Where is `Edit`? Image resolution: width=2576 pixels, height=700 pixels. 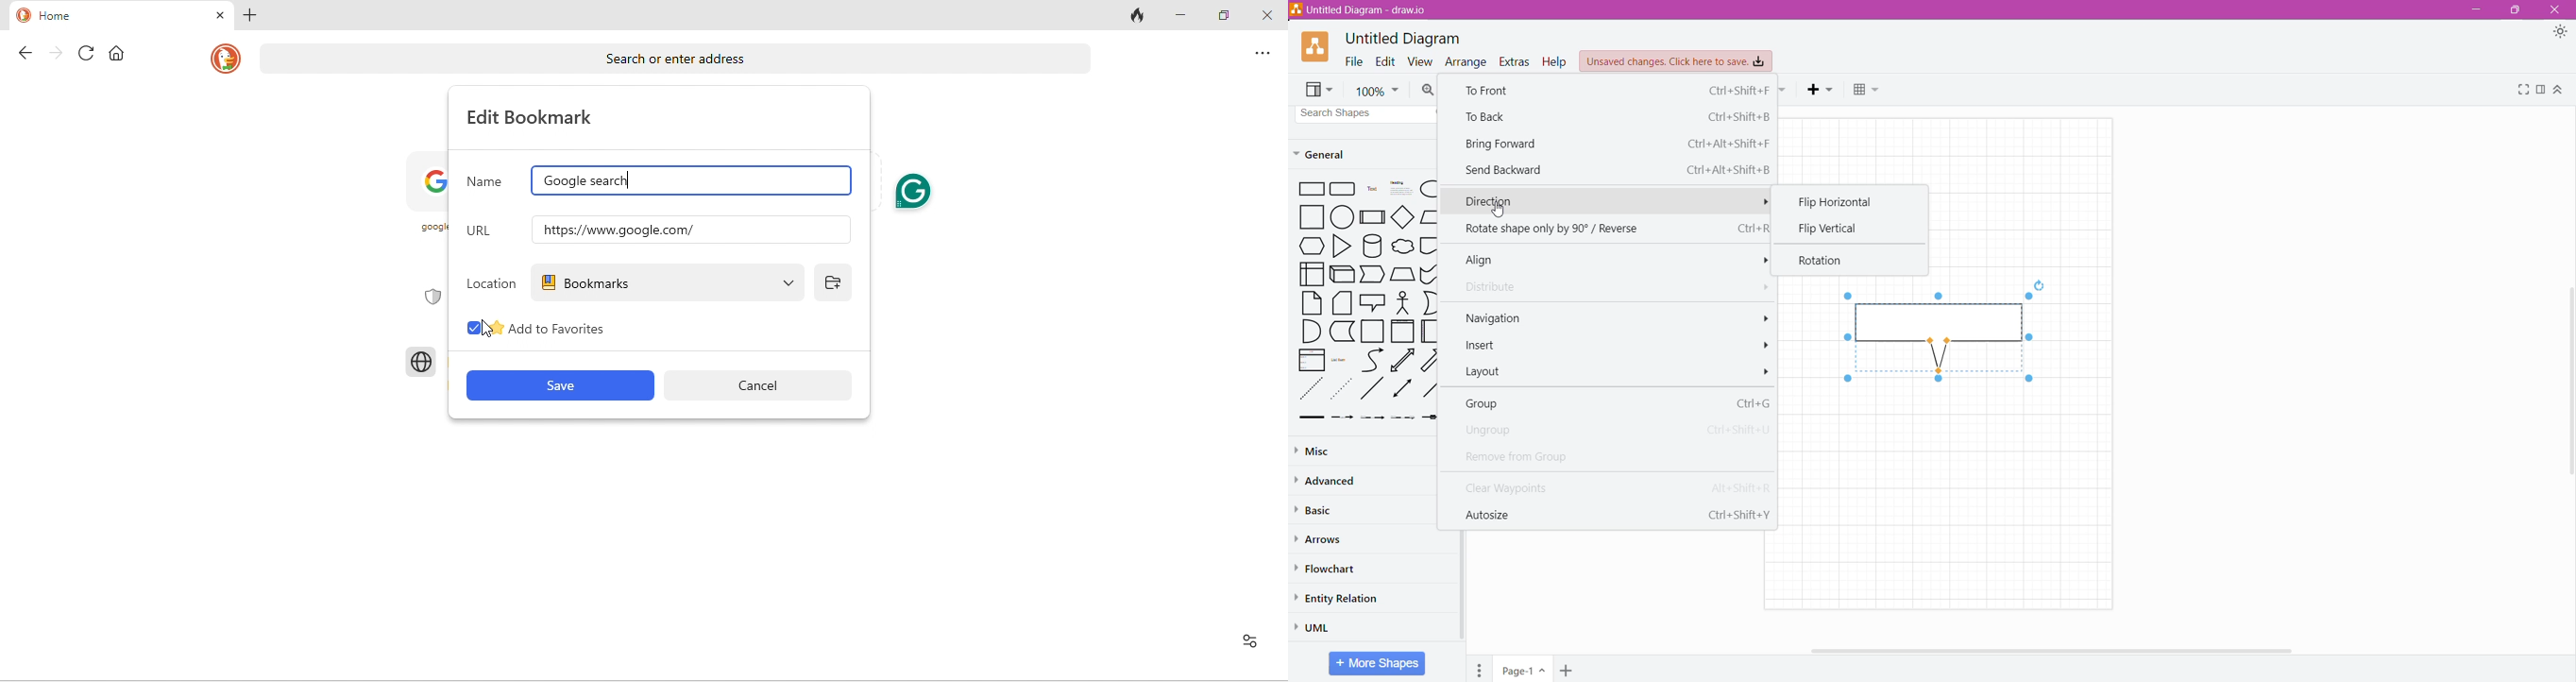 Edit is located at coordinates (1385, 61).